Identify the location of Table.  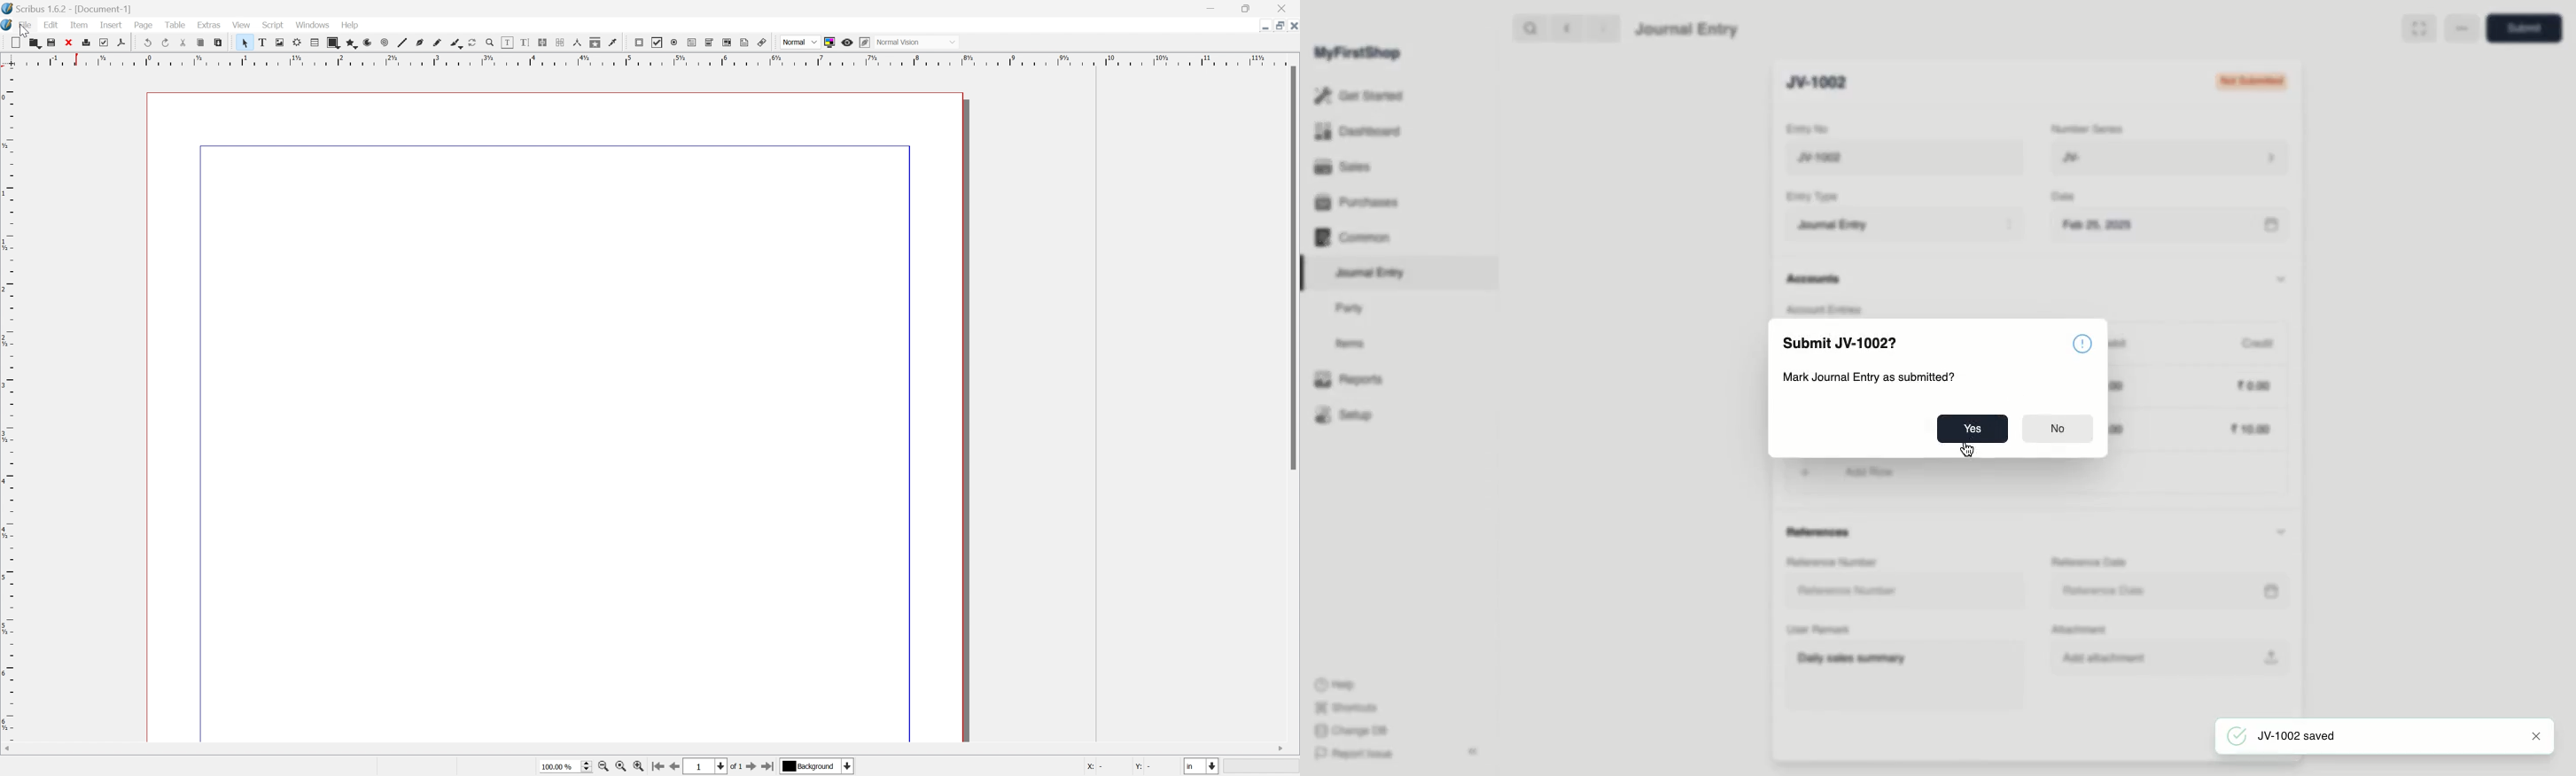
(312, 43).